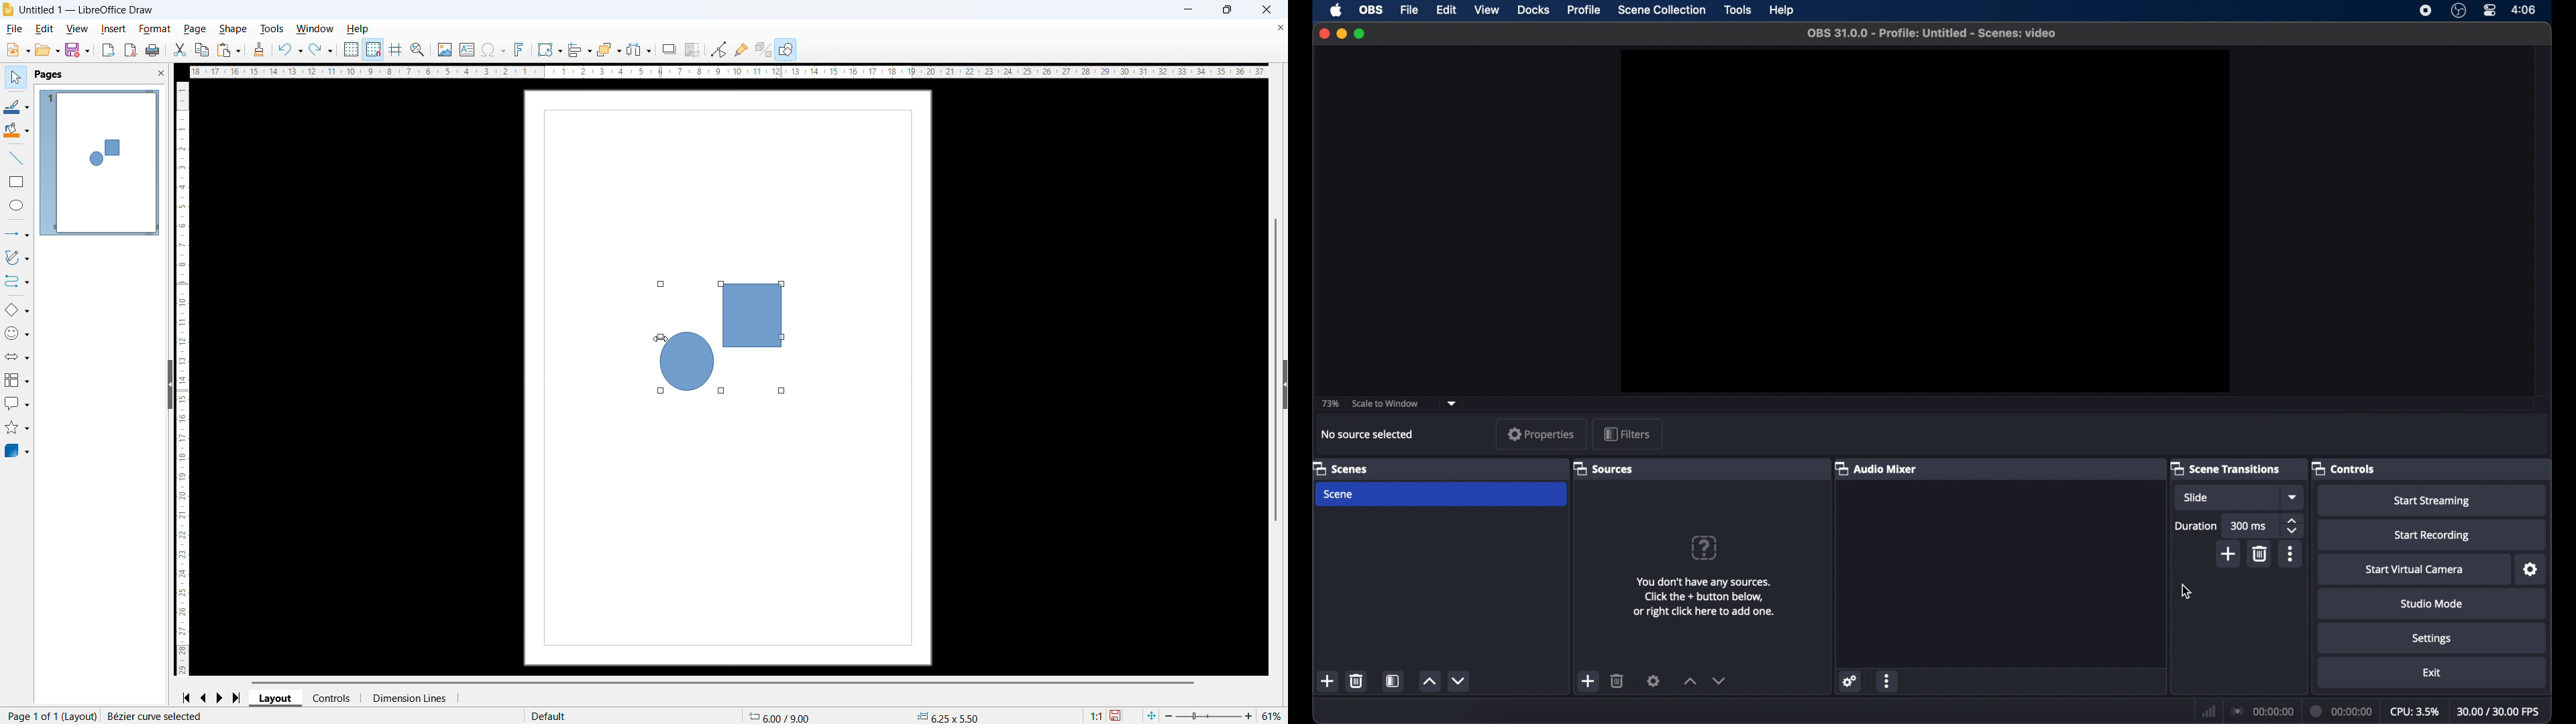 This screenshot has height=728, width=2576. I want to click on Connectors , so click(17, 282).